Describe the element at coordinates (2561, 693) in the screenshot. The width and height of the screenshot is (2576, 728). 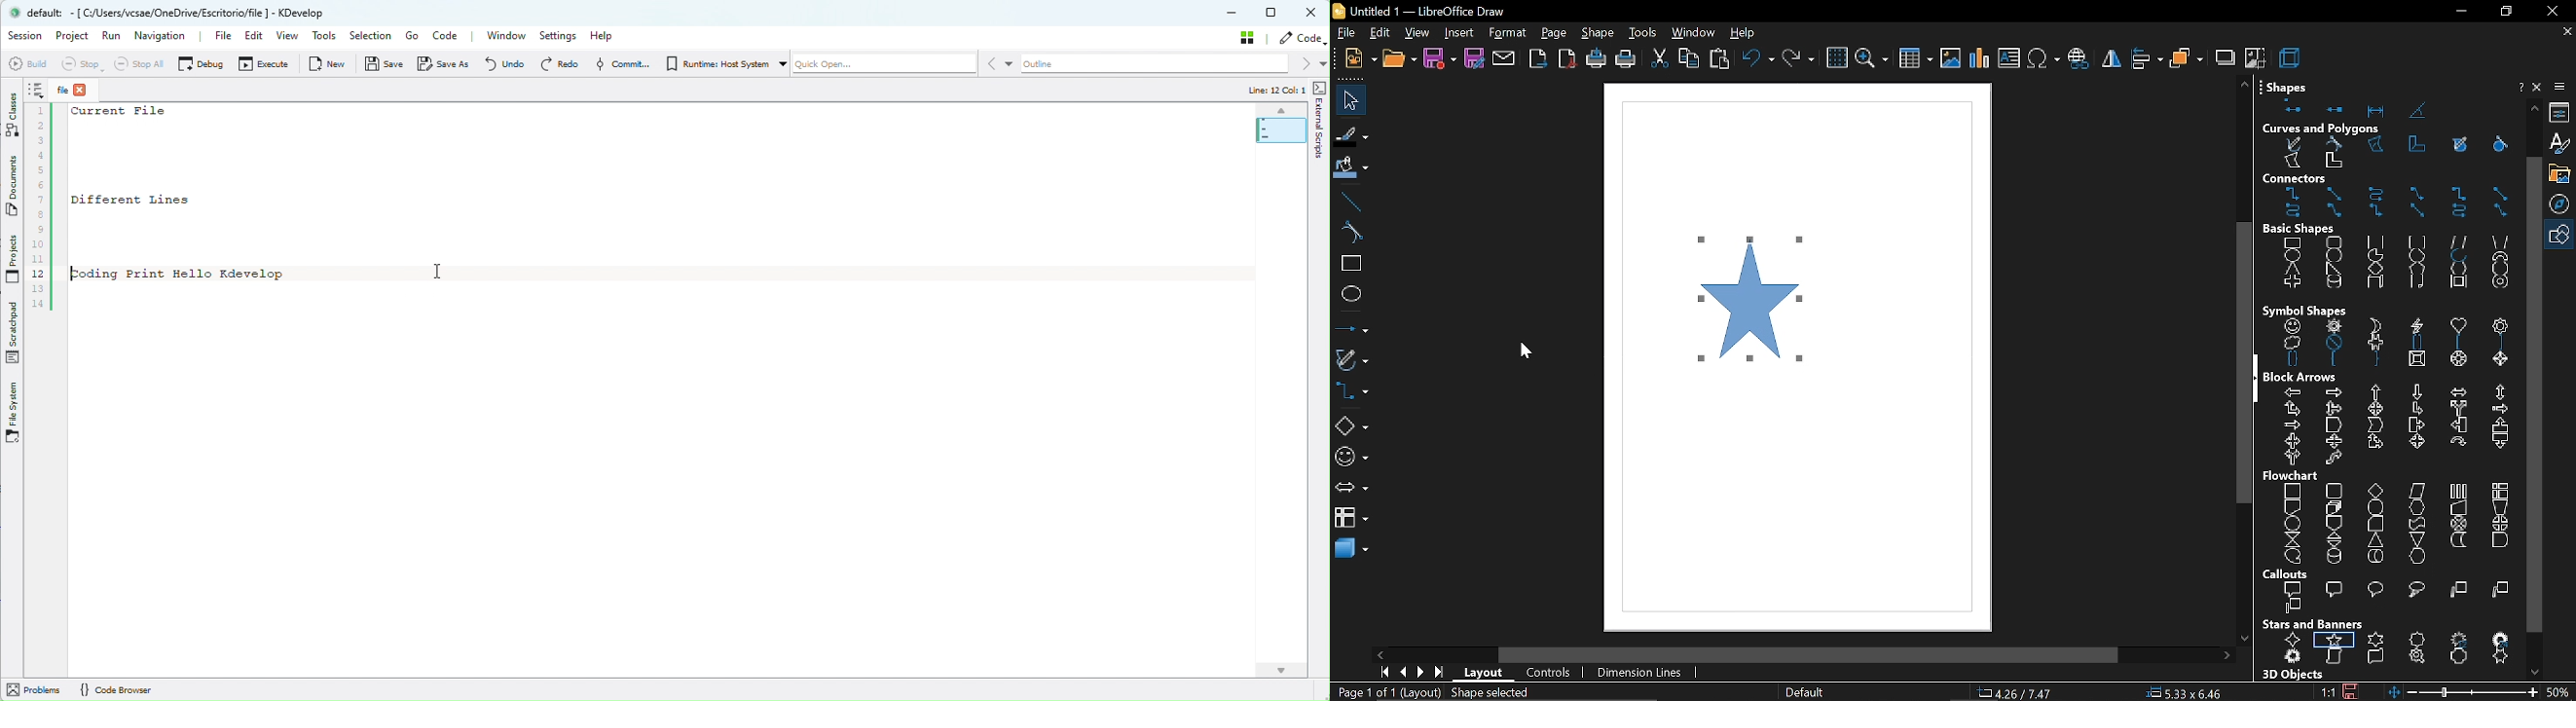
I see `current zoom` at that location.